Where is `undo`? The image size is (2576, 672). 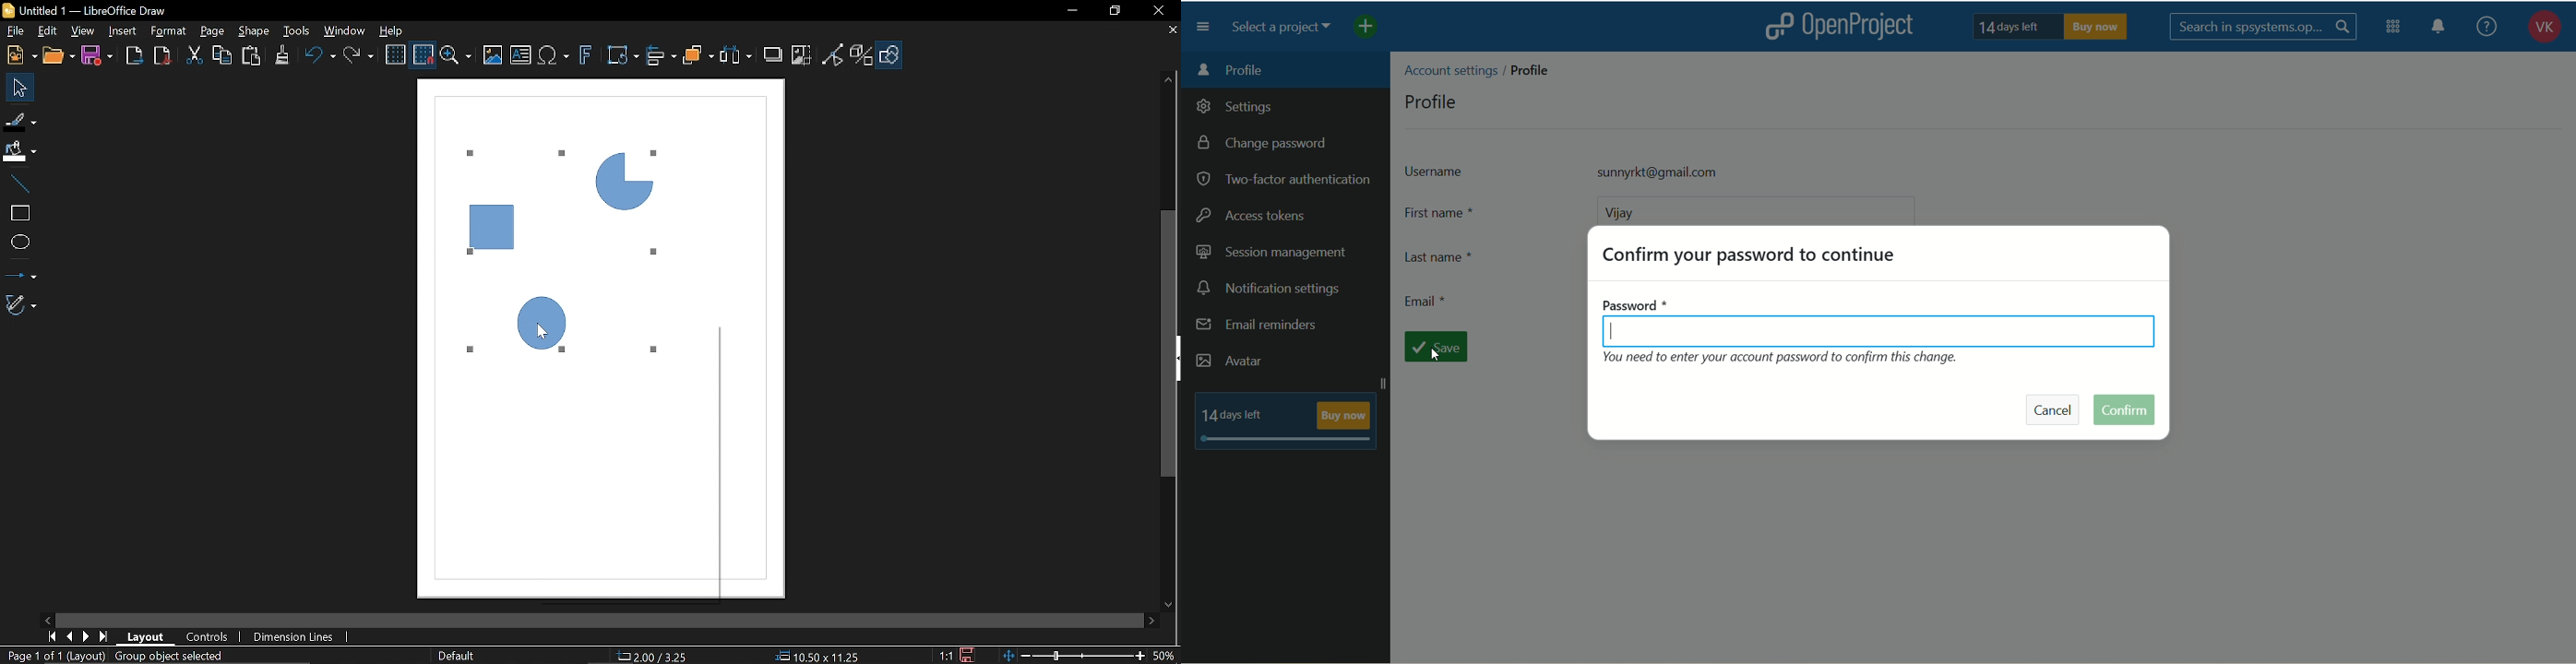 undo is located at coordinates (319, 55).